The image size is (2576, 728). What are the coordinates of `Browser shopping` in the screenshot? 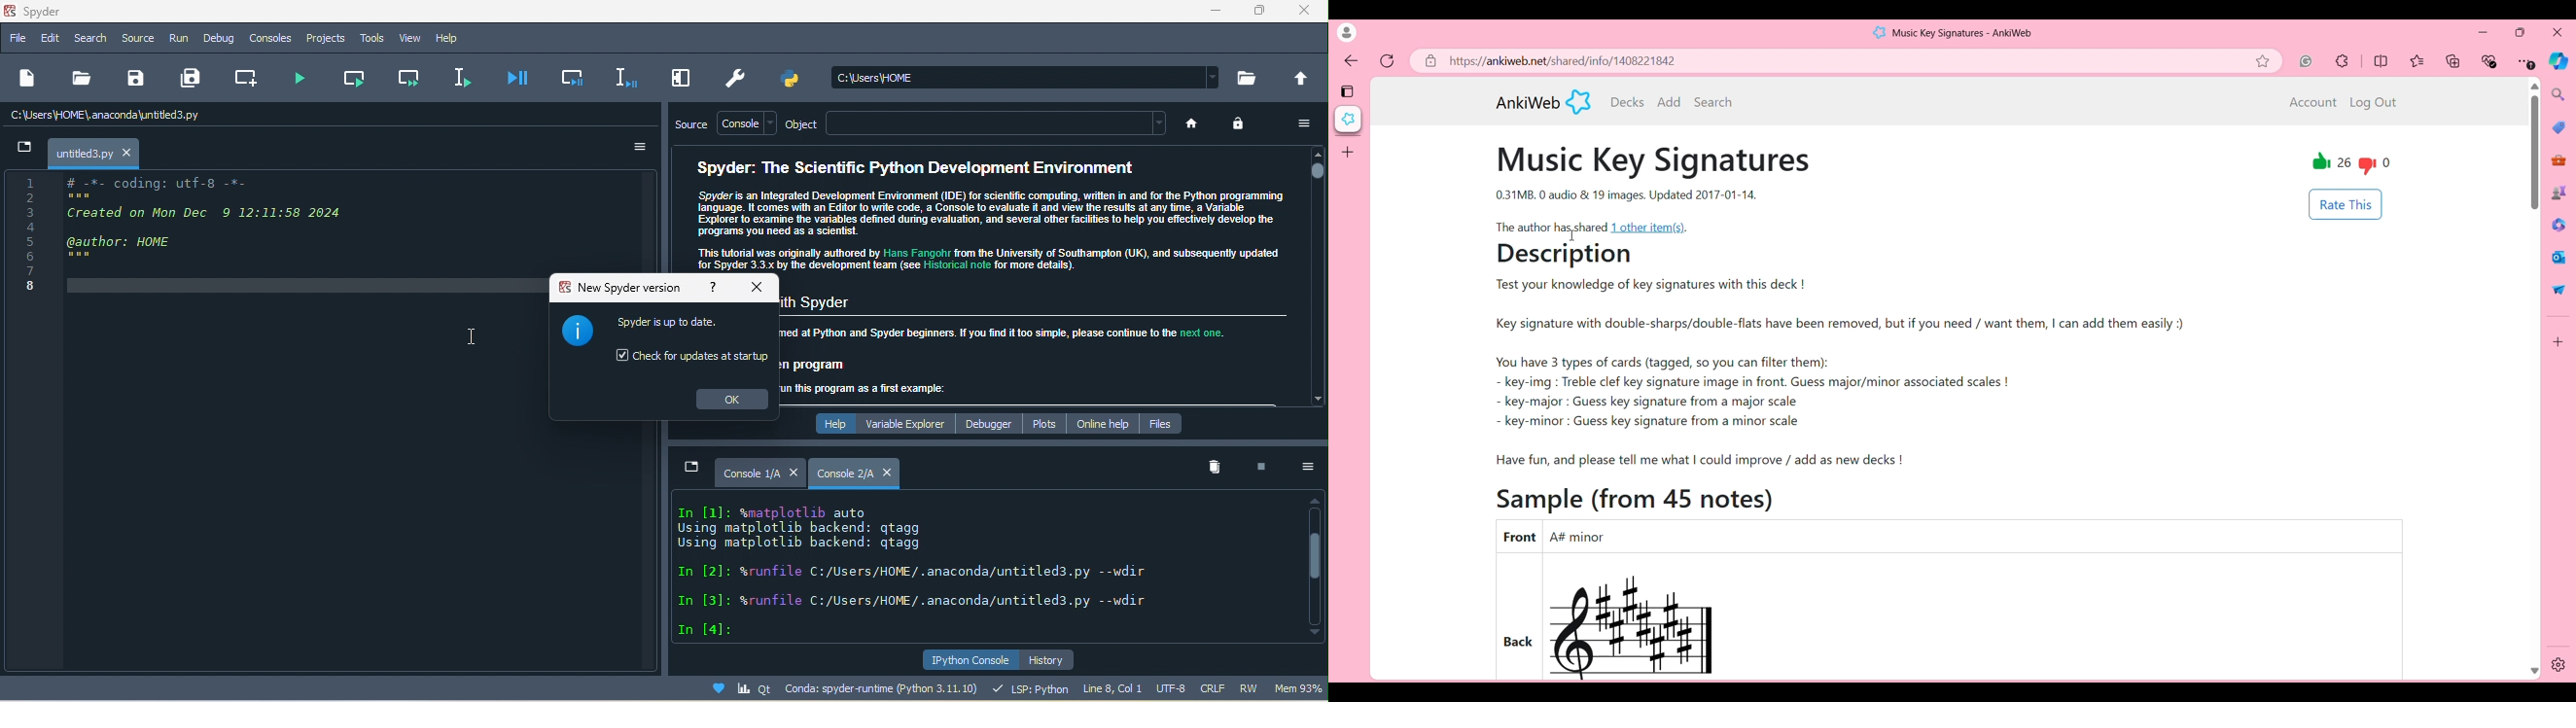 It's located at (2559, 127).